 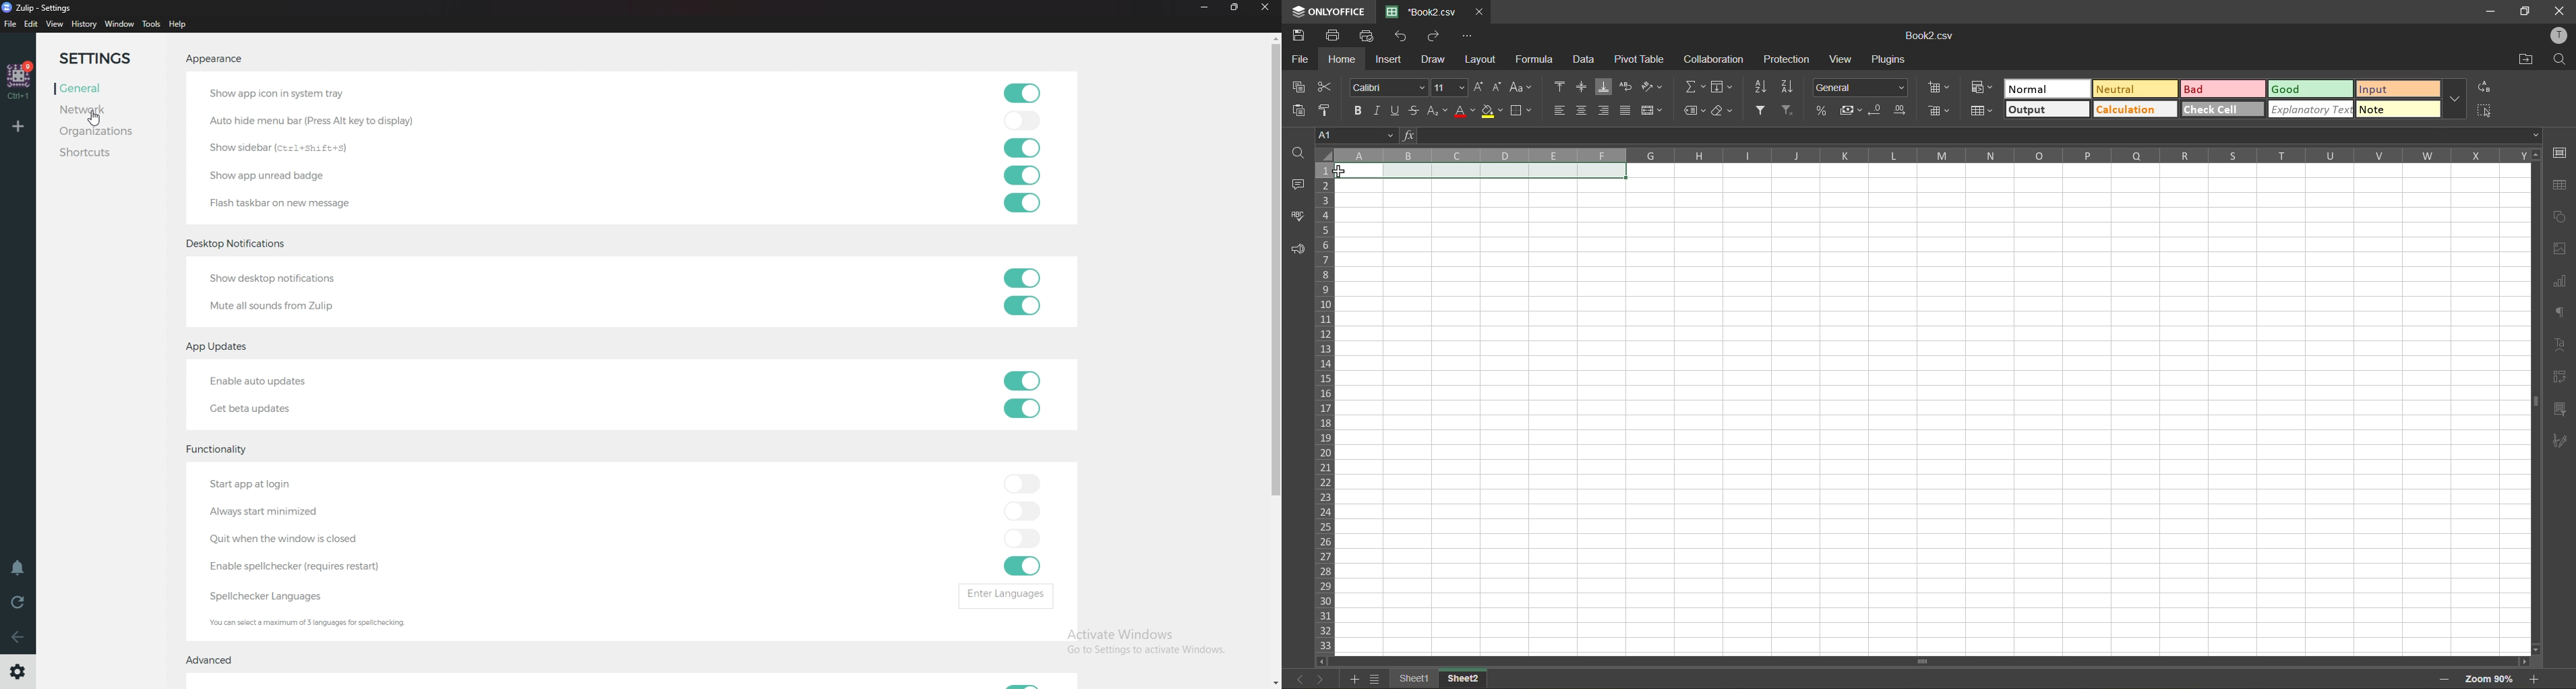 I want to click on replace, so click(x=2486, y=87).